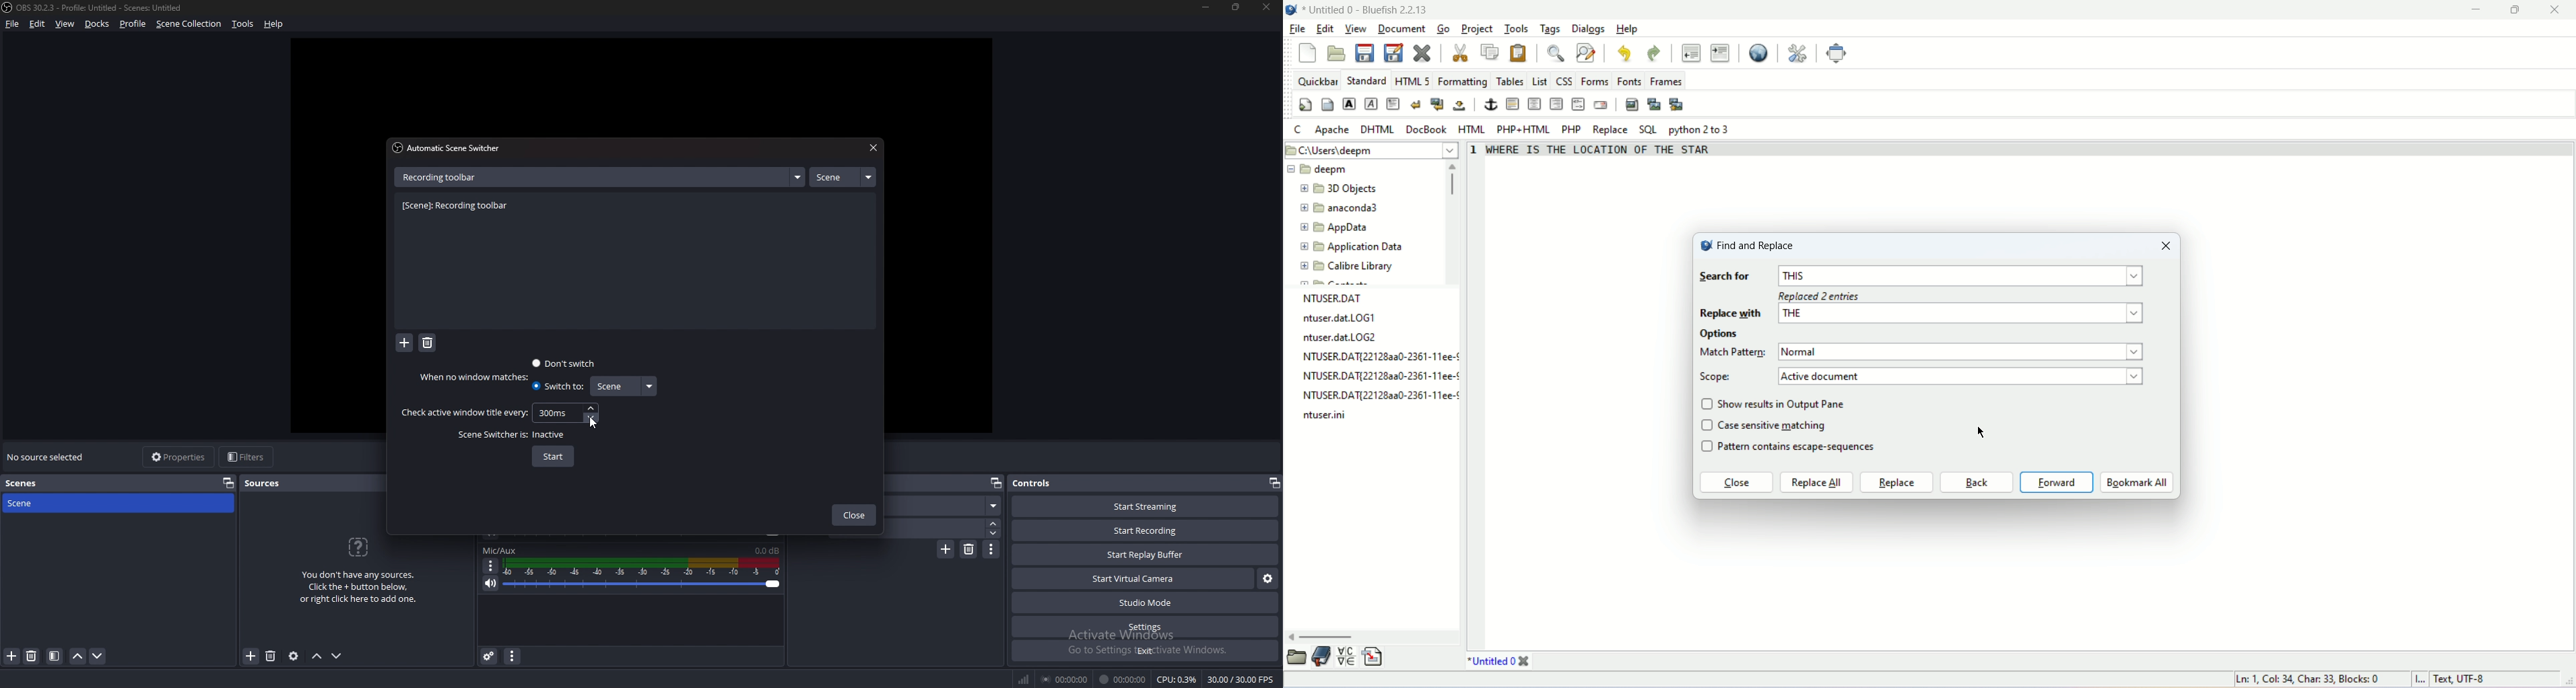 This screenshot has width=2576, height=700. What do you see at coordinates (98, 24) in the screenshot?
I see `docks` at bounding box center [98, 24].